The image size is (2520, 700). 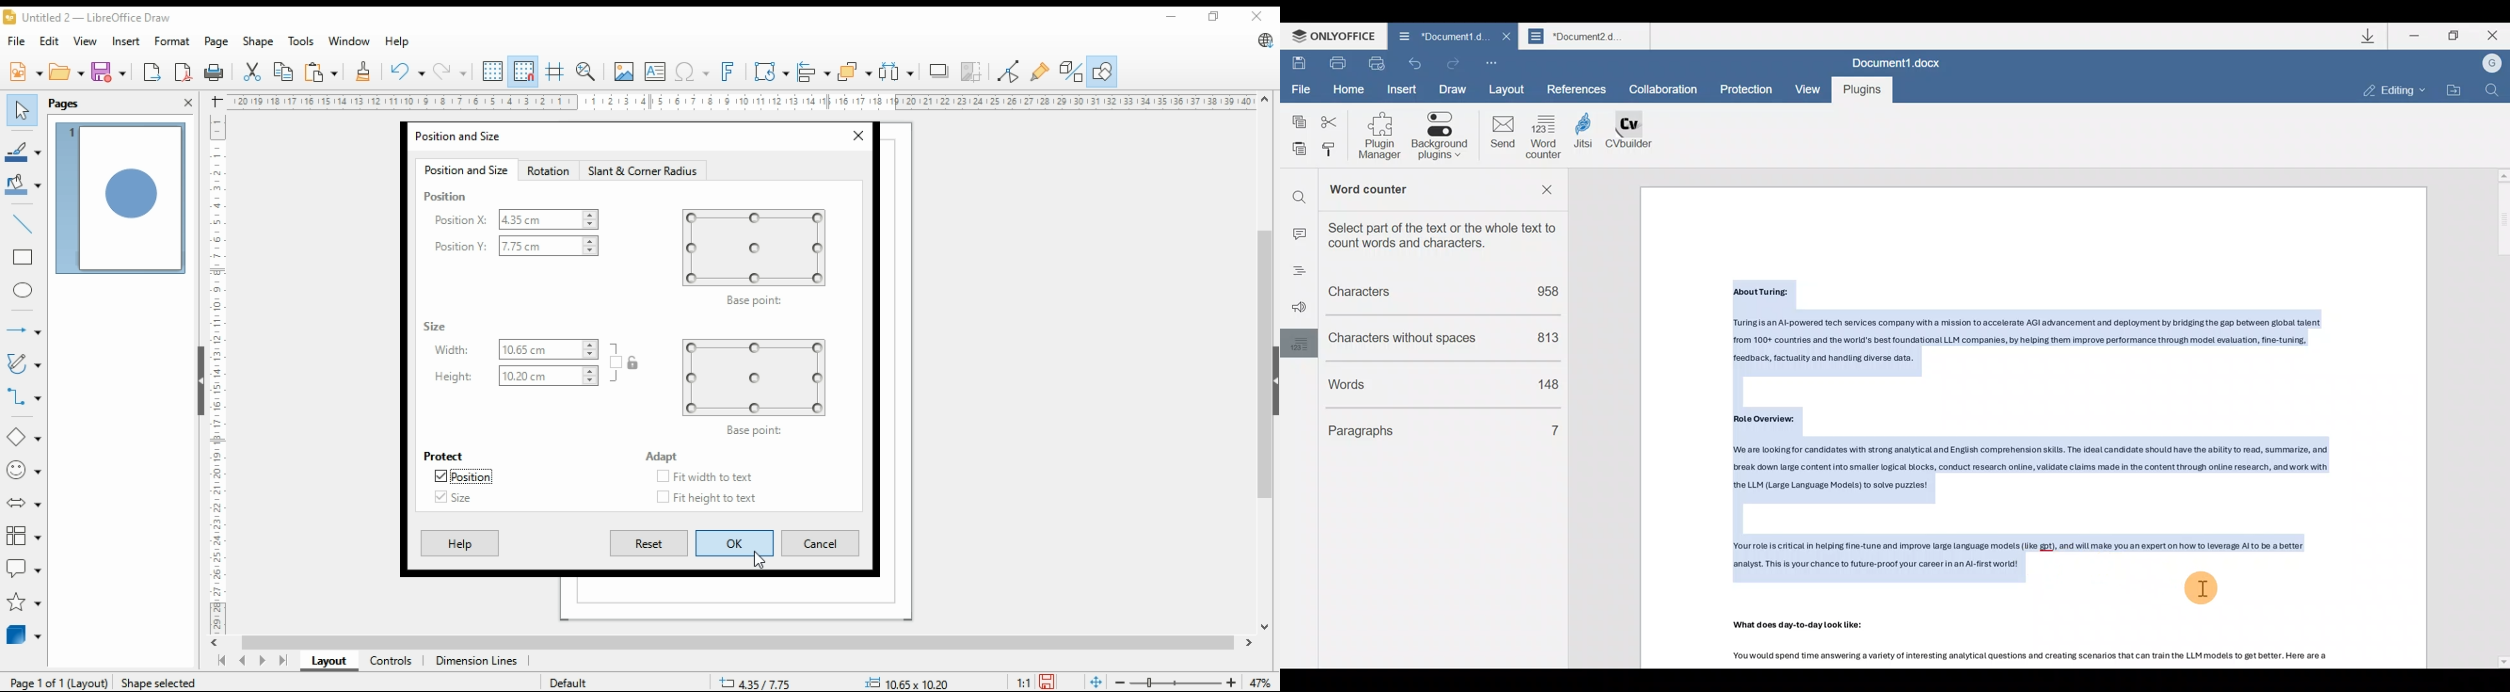 I want to click on File, so click(x=1301, y=90).